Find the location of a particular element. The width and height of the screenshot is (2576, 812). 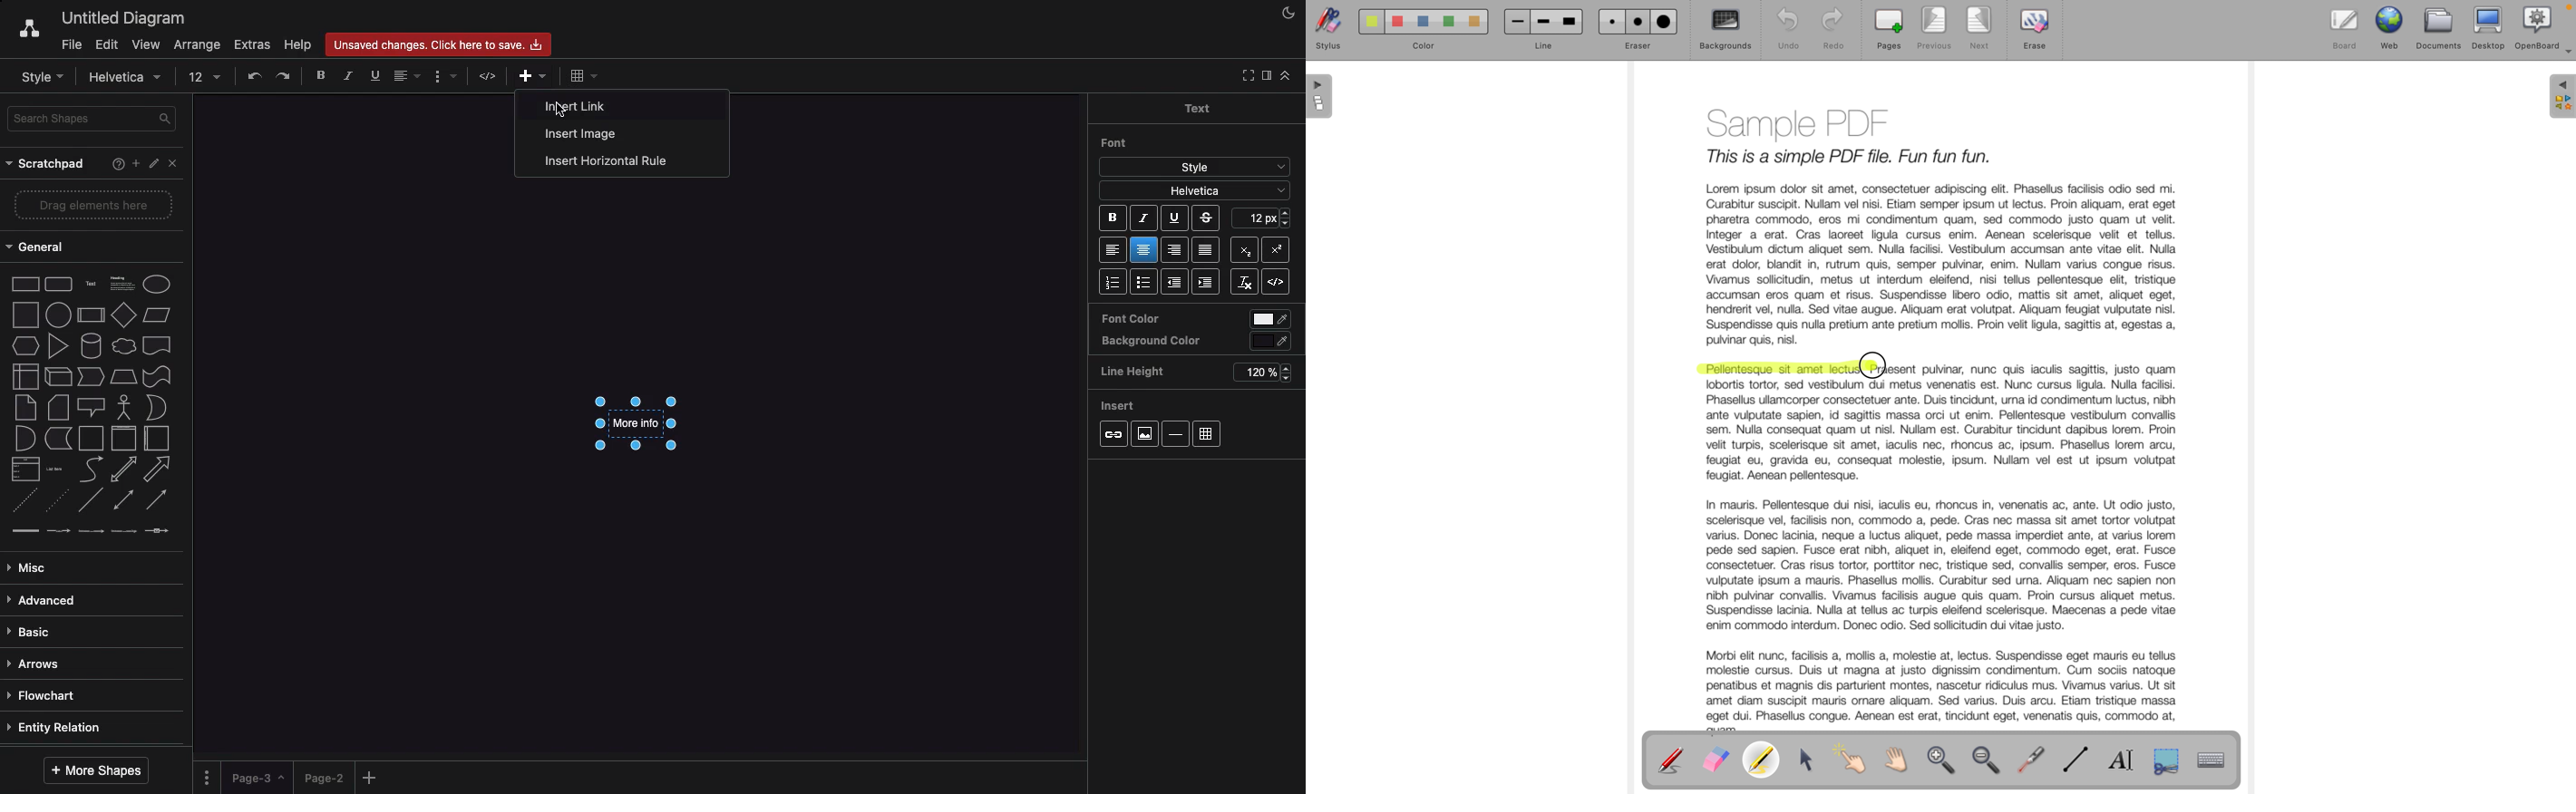

select is located at coordinates (1808, 760).